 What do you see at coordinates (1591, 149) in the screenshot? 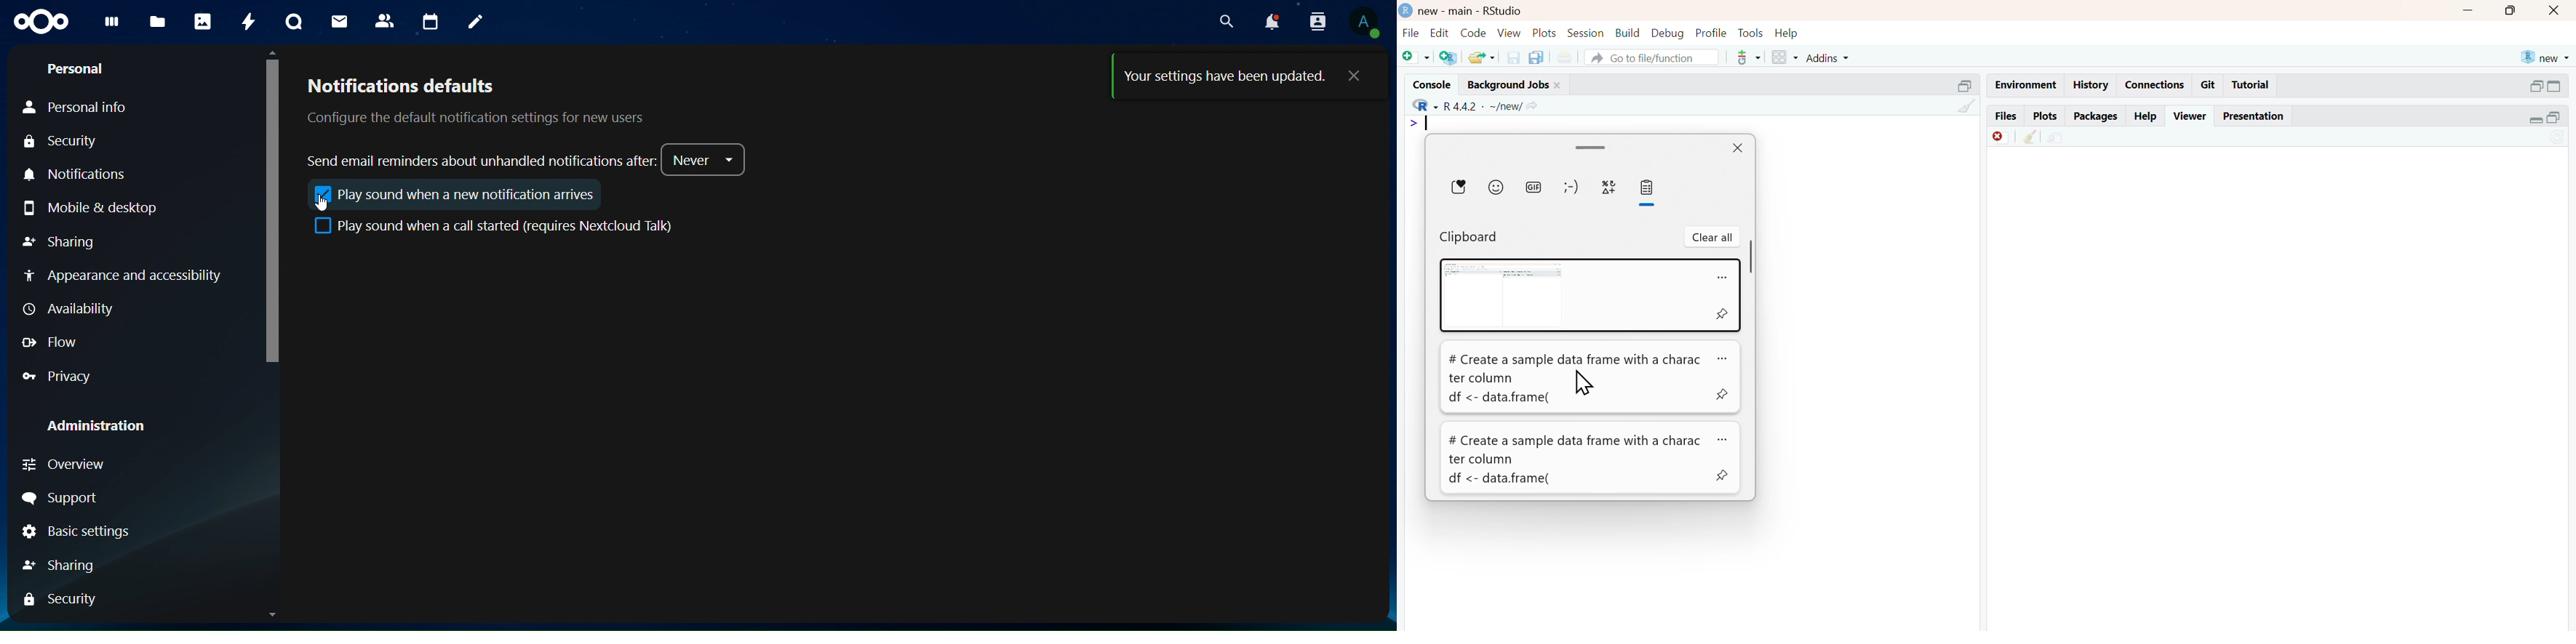
I see `drag handle` at bounding box center [1591, 149].